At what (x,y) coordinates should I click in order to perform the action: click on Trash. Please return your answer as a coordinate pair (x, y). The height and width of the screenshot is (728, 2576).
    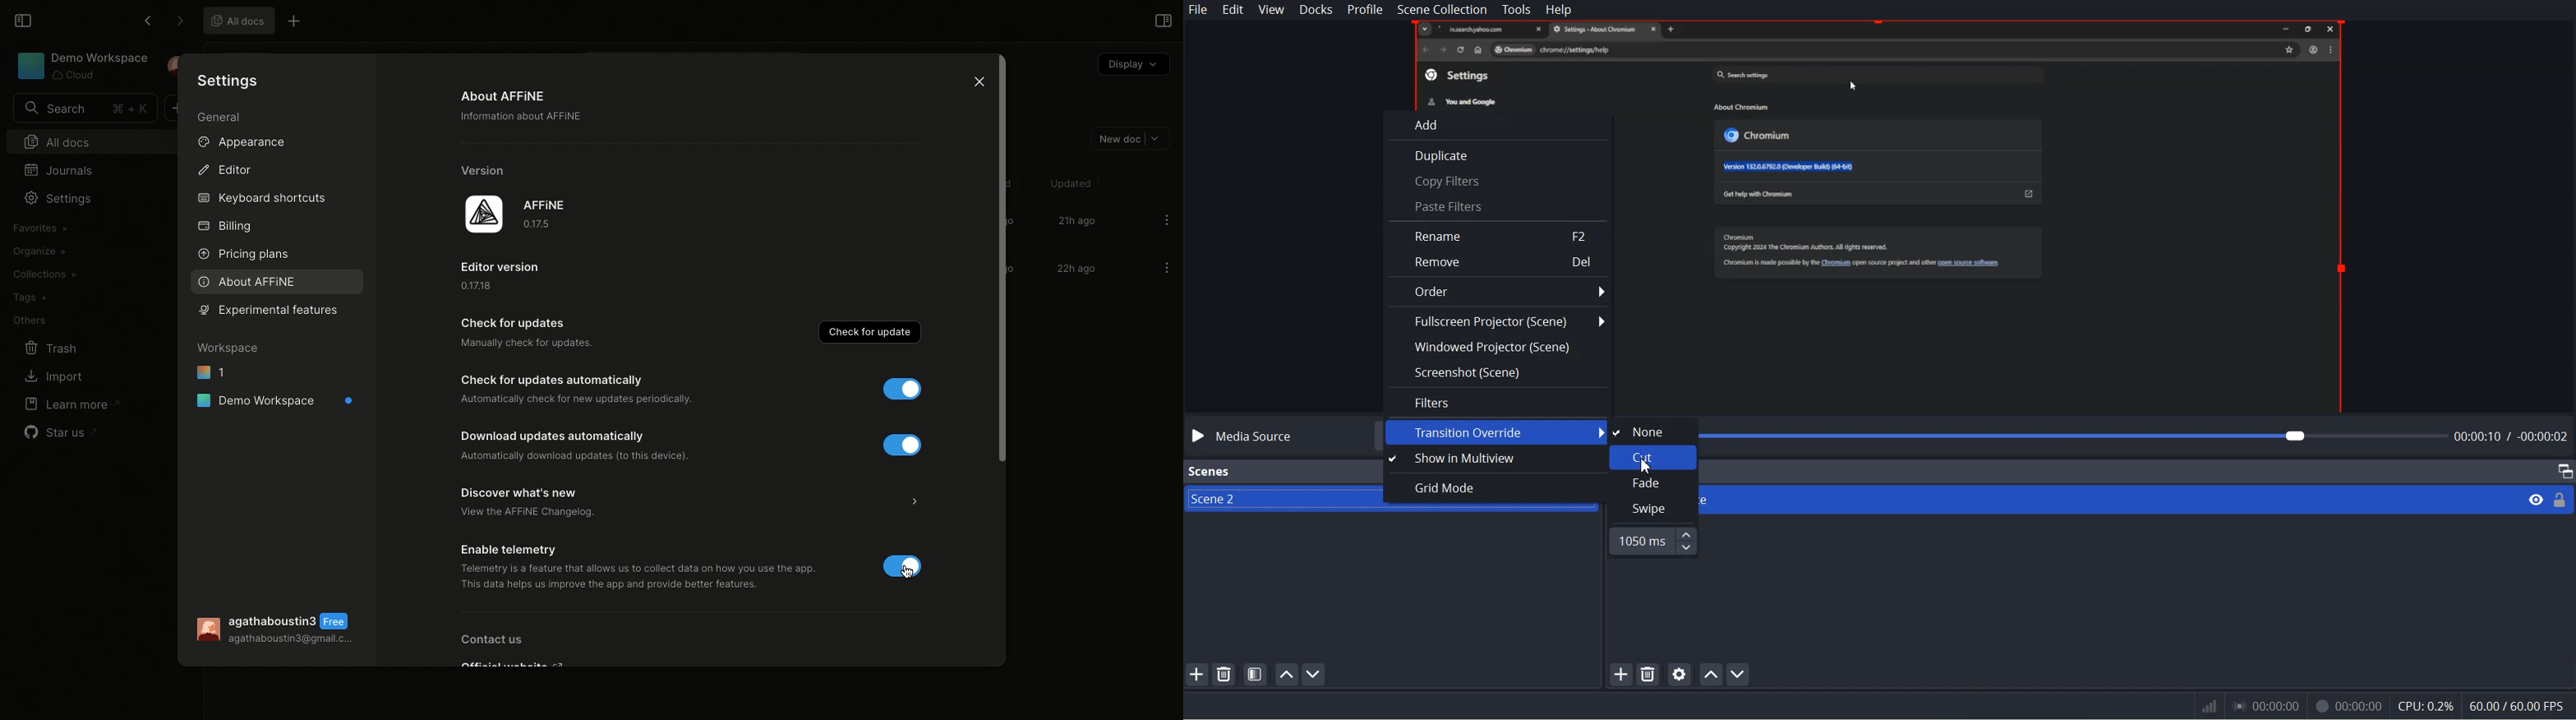
    Looking at the image, I should click on (51, 348).